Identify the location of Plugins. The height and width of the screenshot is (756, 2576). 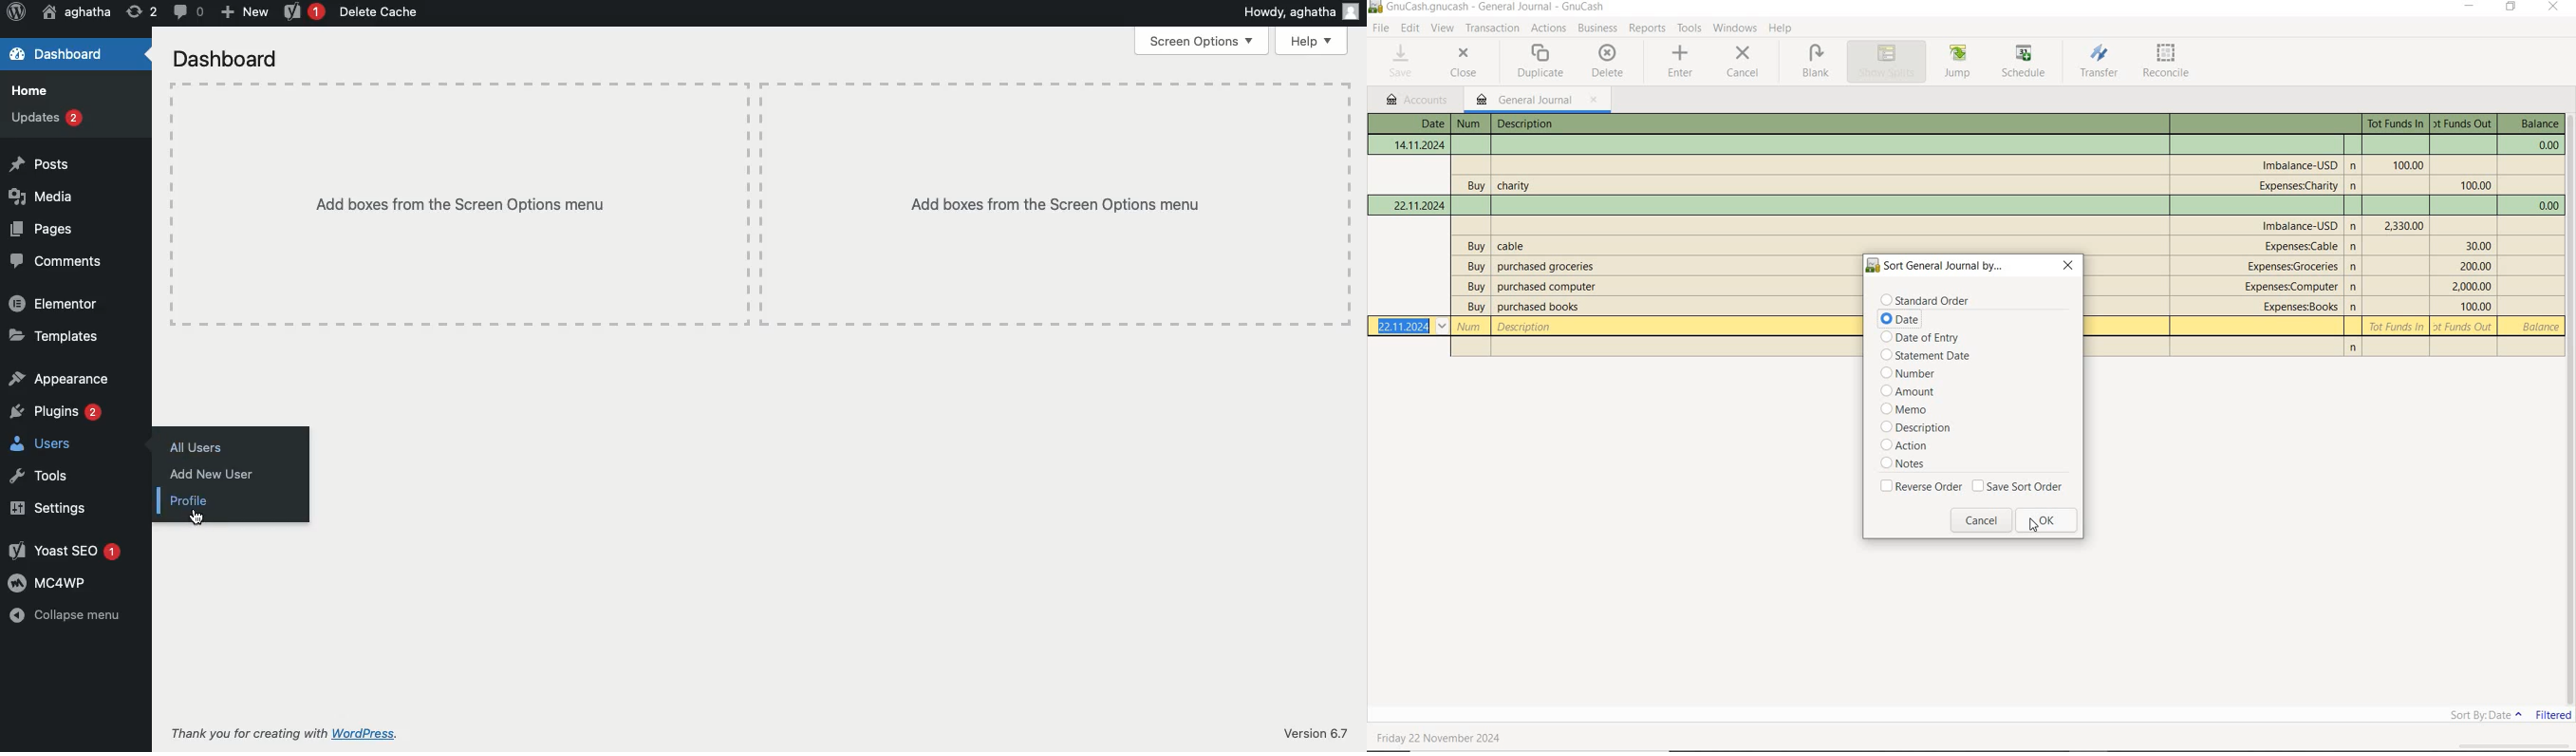
(57, 412).